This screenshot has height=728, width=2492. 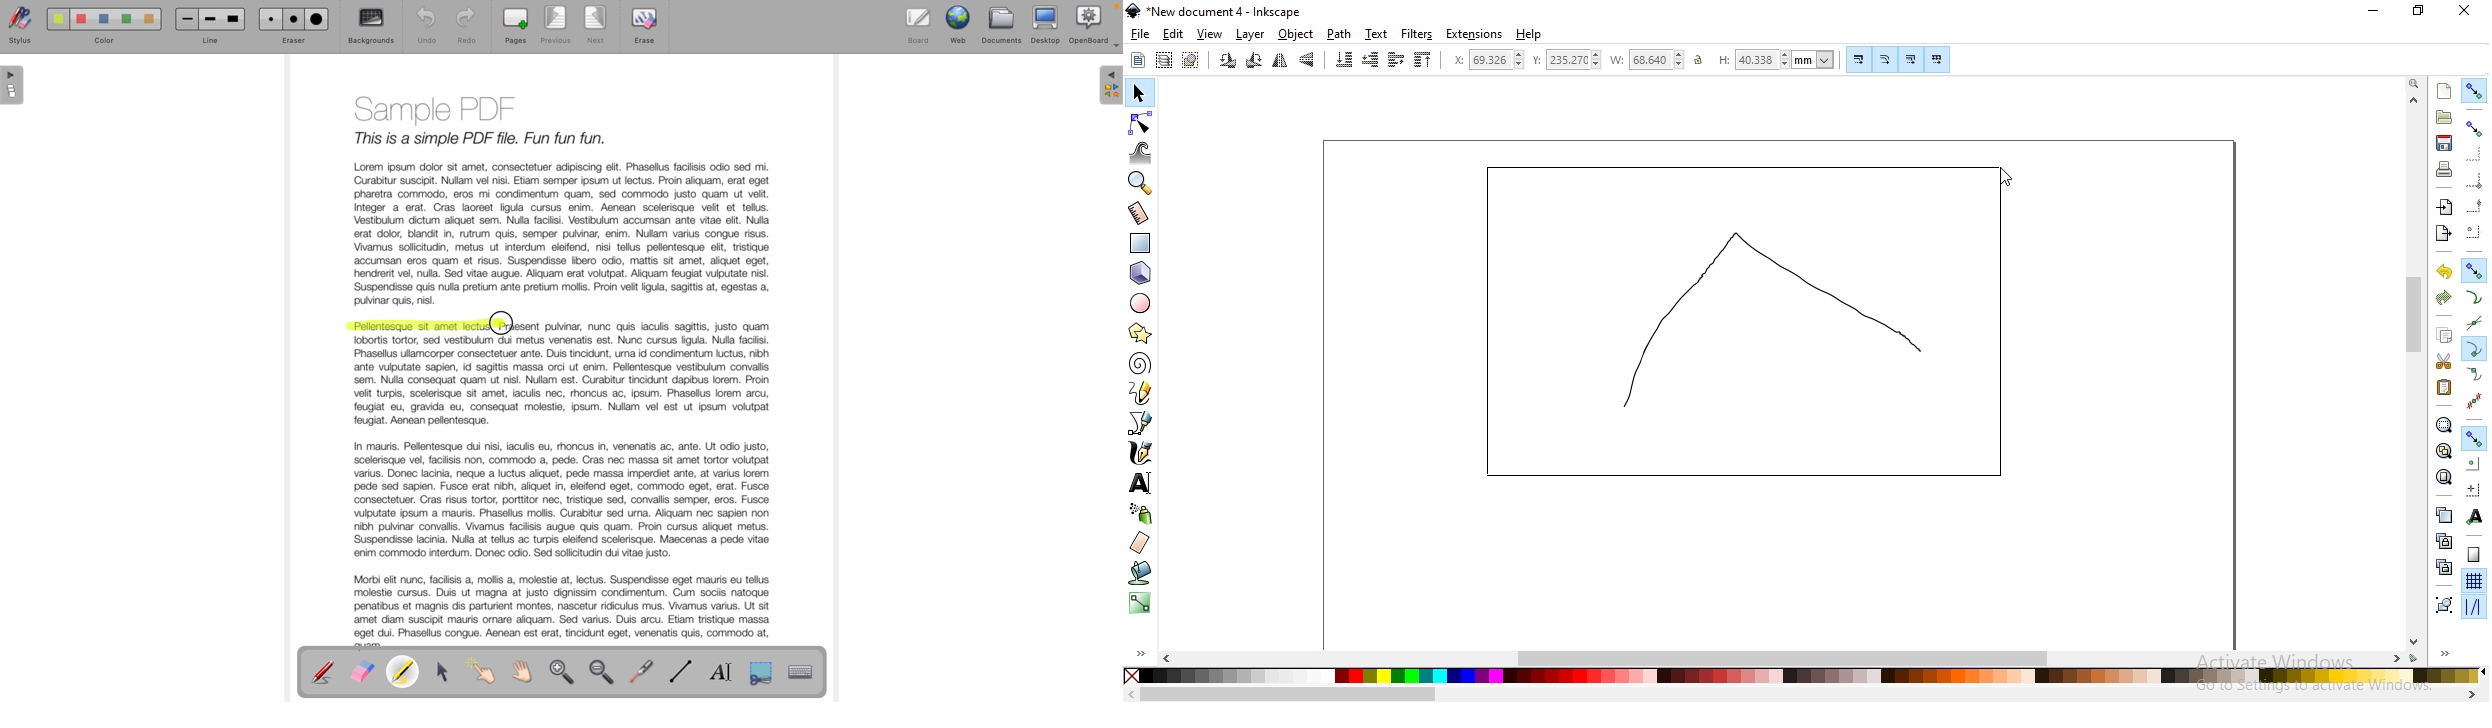 What do you see at coordinates (1251, 35) in the screenshot?
I see `layer` at bounding box center [1251, 35].